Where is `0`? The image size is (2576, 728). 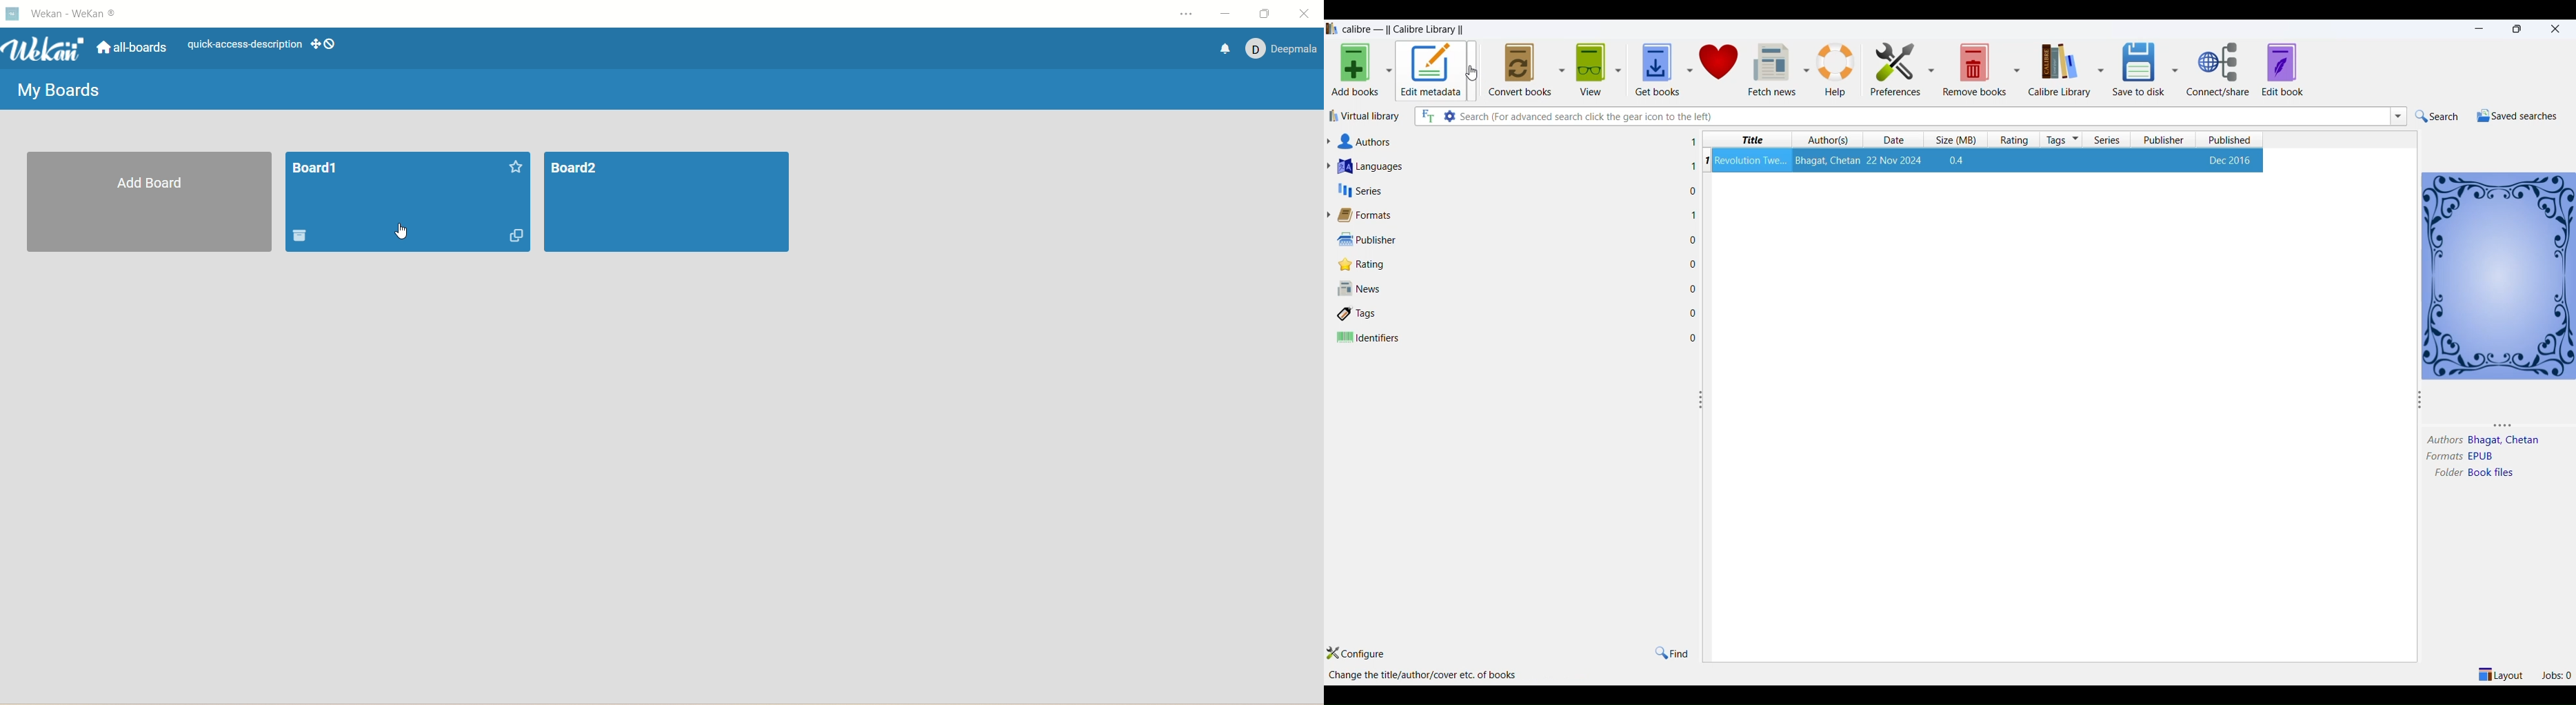
0 is located at coordinates (1694, 337).